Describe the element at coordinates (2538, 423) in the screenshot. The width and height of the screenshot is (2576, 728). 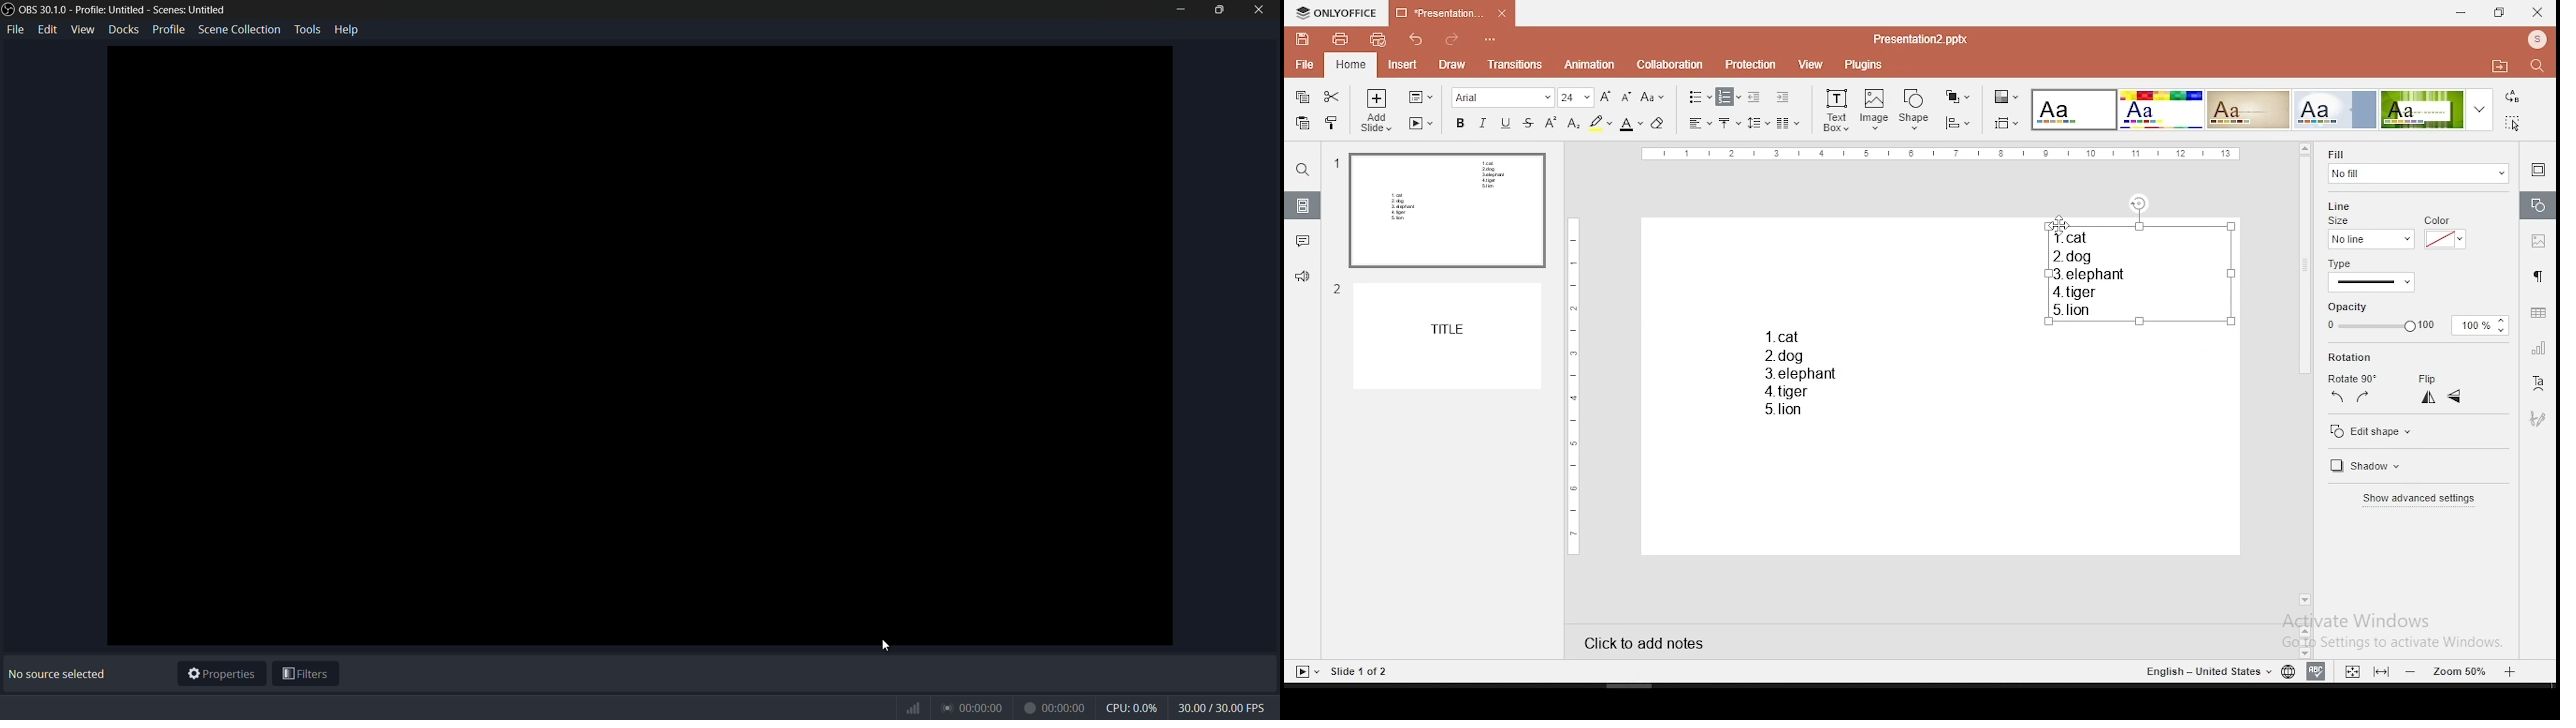
I see `art` at that location.